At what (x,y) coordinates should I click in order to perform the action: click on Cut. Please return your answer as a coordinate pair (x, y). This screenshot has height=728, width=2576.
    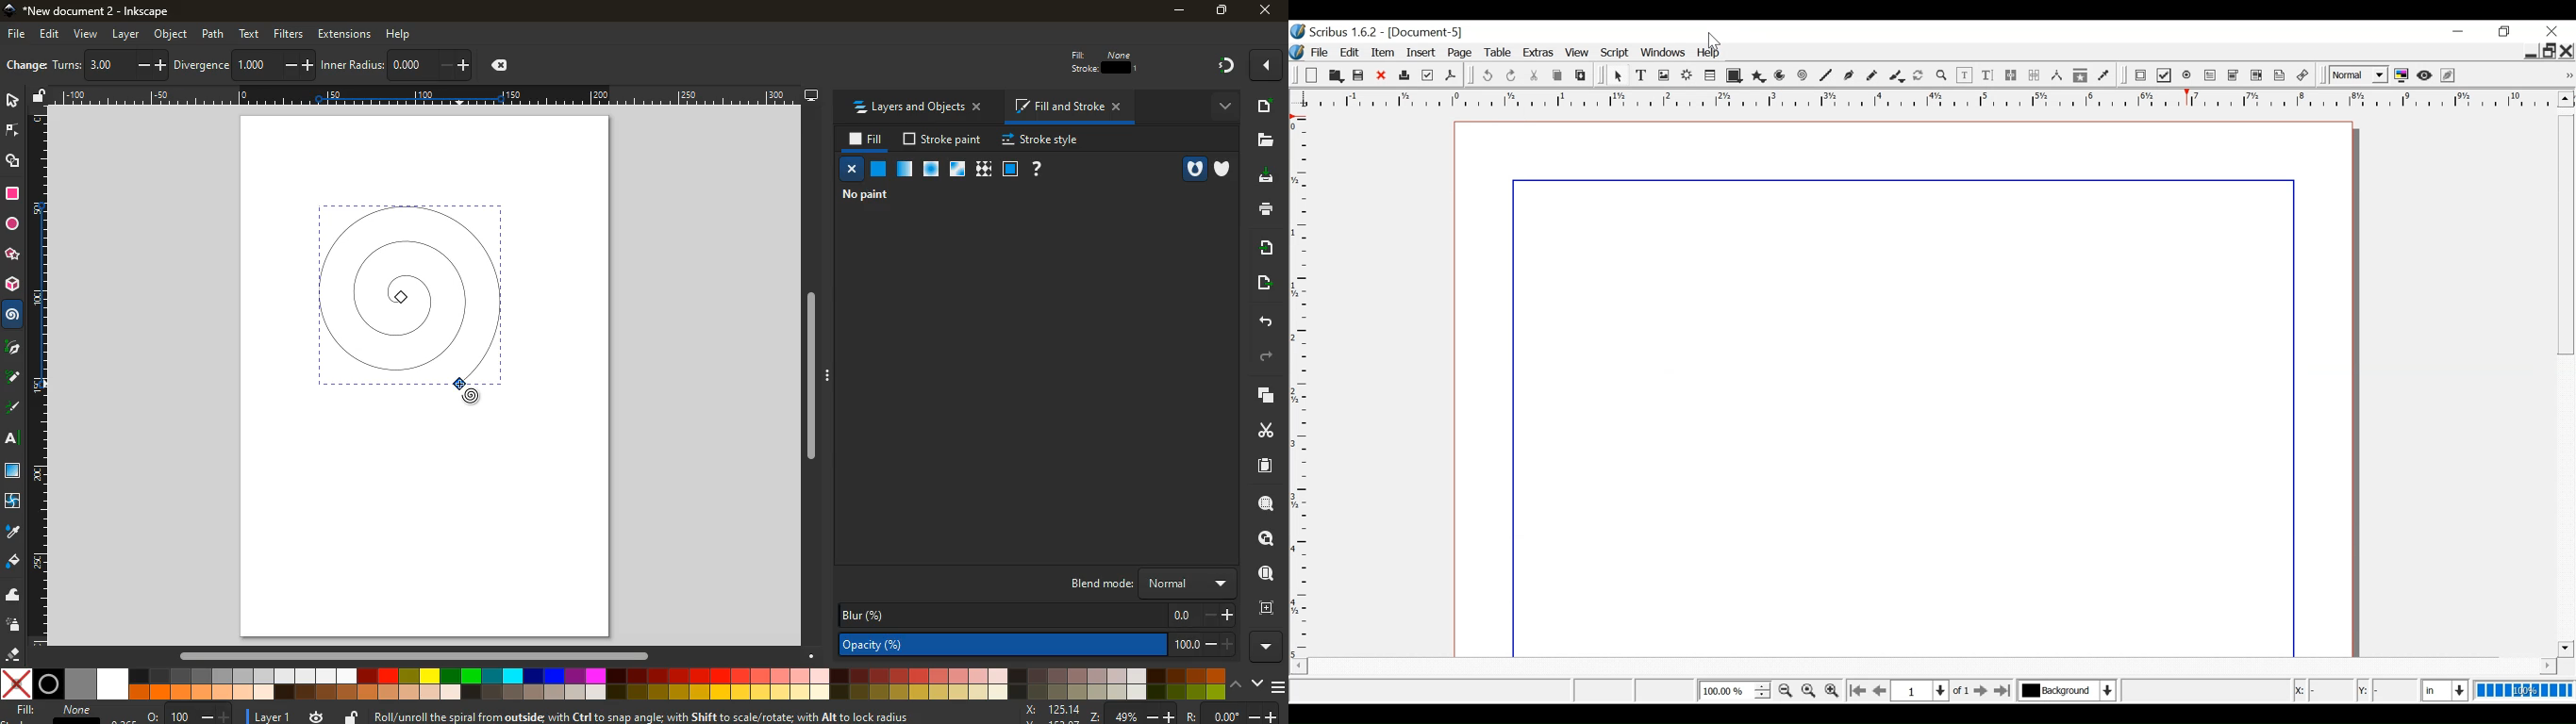
    Looking at the image, I should click on (1535, 76).